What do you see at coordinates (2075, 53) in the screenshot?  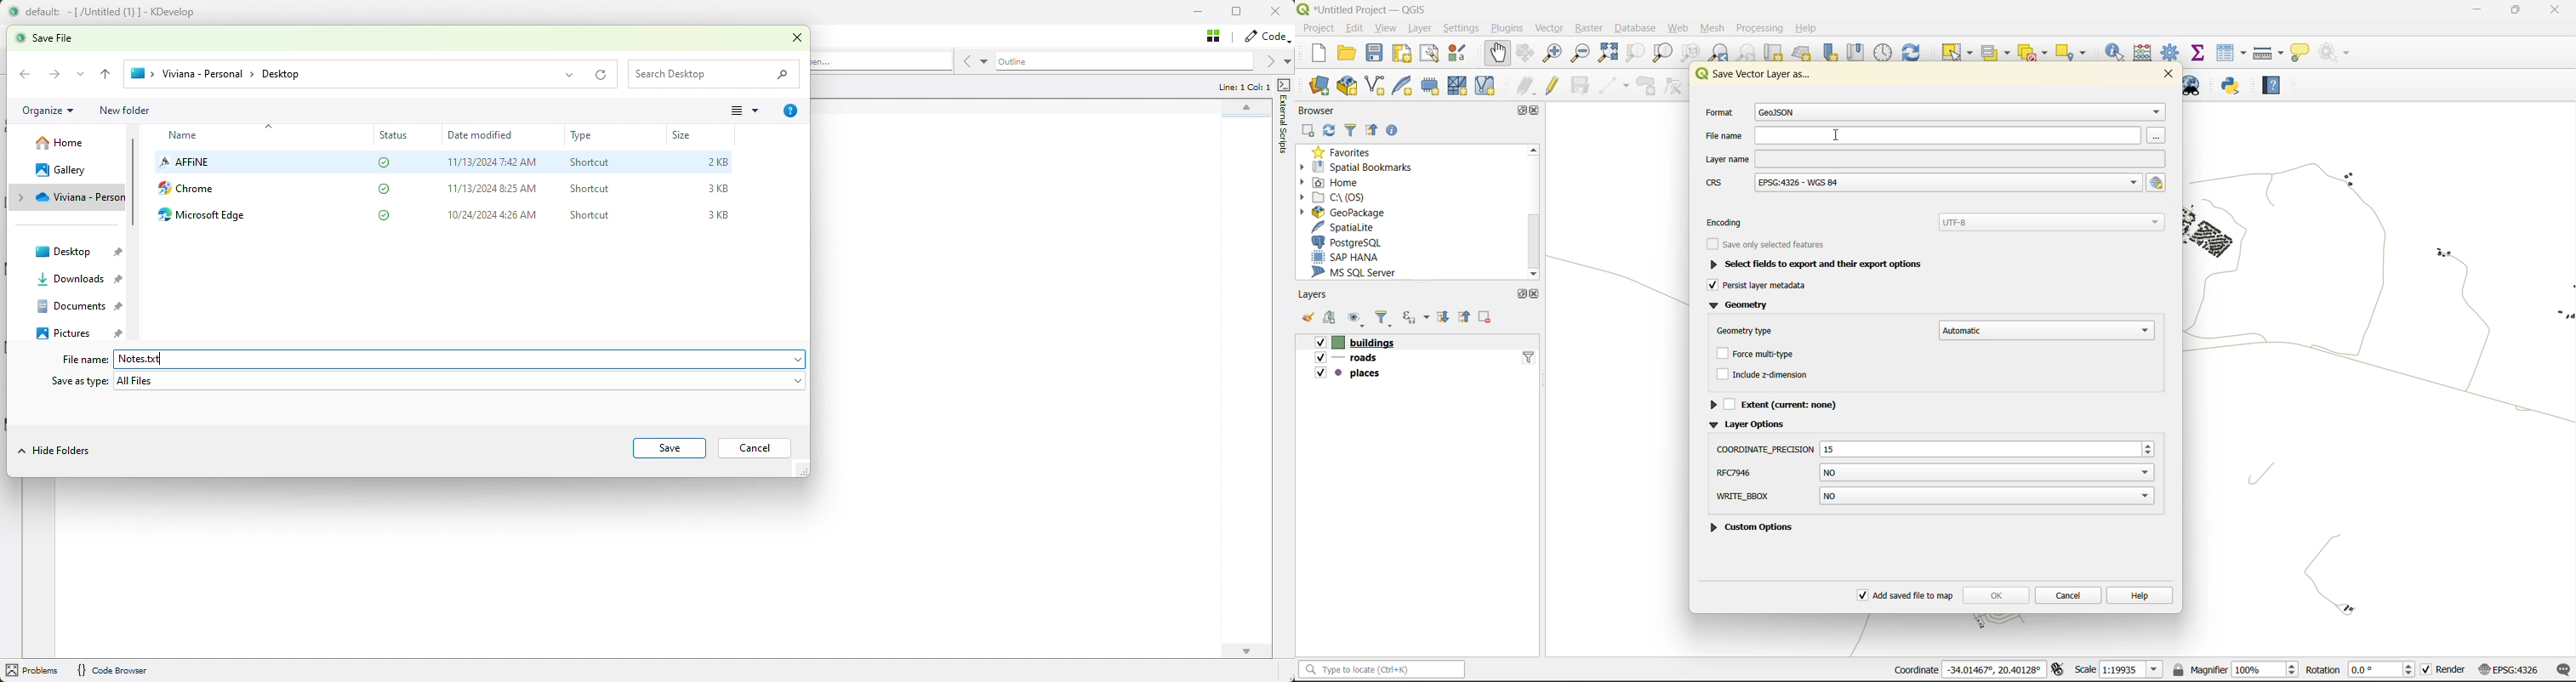 I see `select location` at bounding box center [2075, 53].